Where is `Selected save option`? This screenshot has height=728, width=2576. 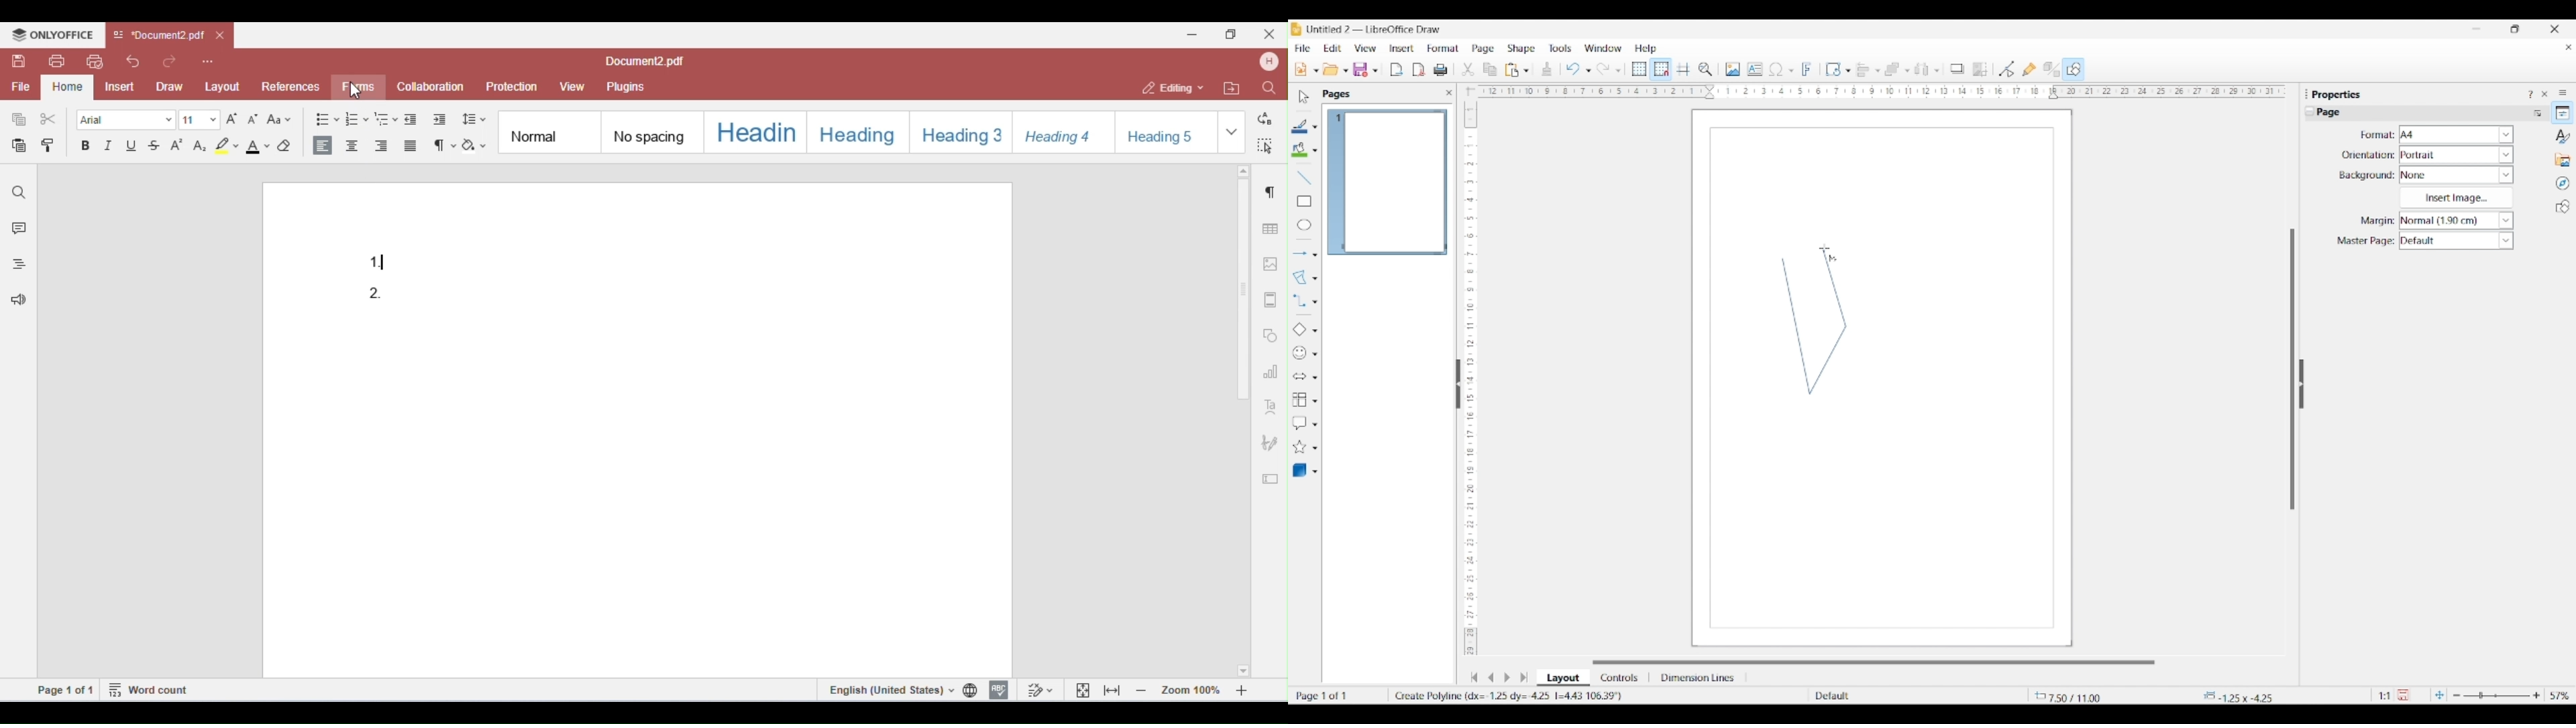
Selected save option is located at coordinates (1361, 69).